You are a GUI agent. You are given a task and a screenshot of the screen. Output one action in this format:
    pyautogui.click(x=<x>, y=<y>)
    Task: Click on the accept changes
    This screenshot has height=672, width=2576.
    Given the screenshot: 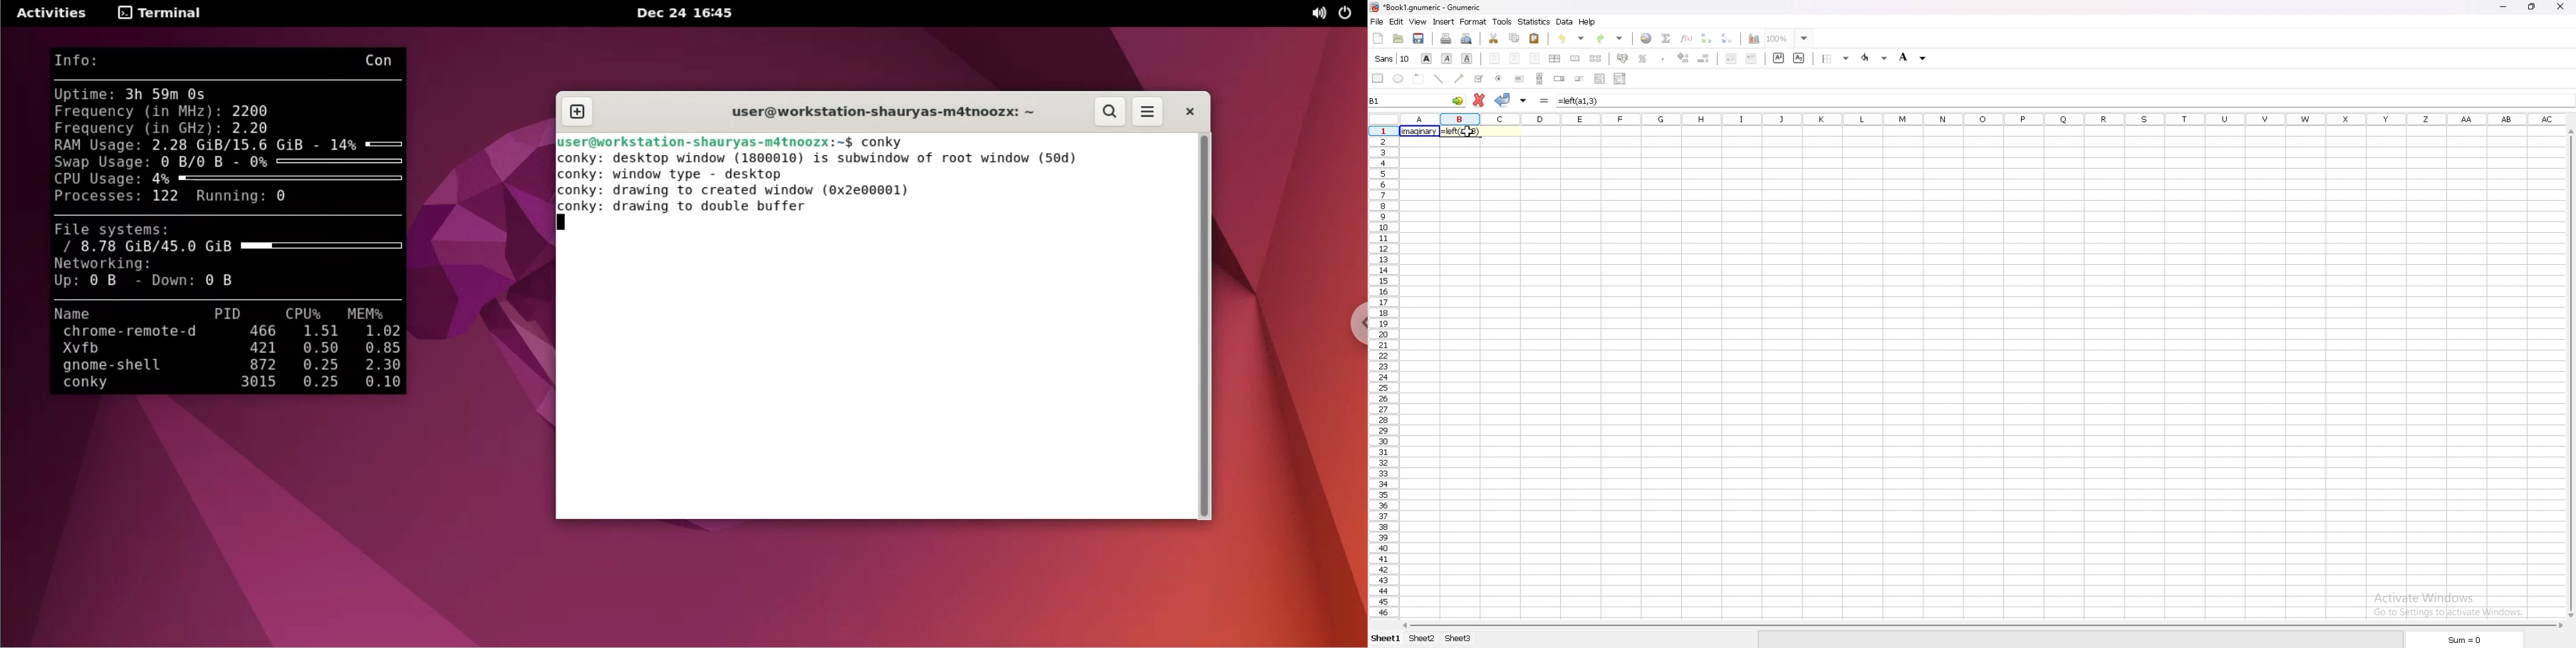 What is the action you would take?
    pyautogui.click(x=1503, y=99)
    